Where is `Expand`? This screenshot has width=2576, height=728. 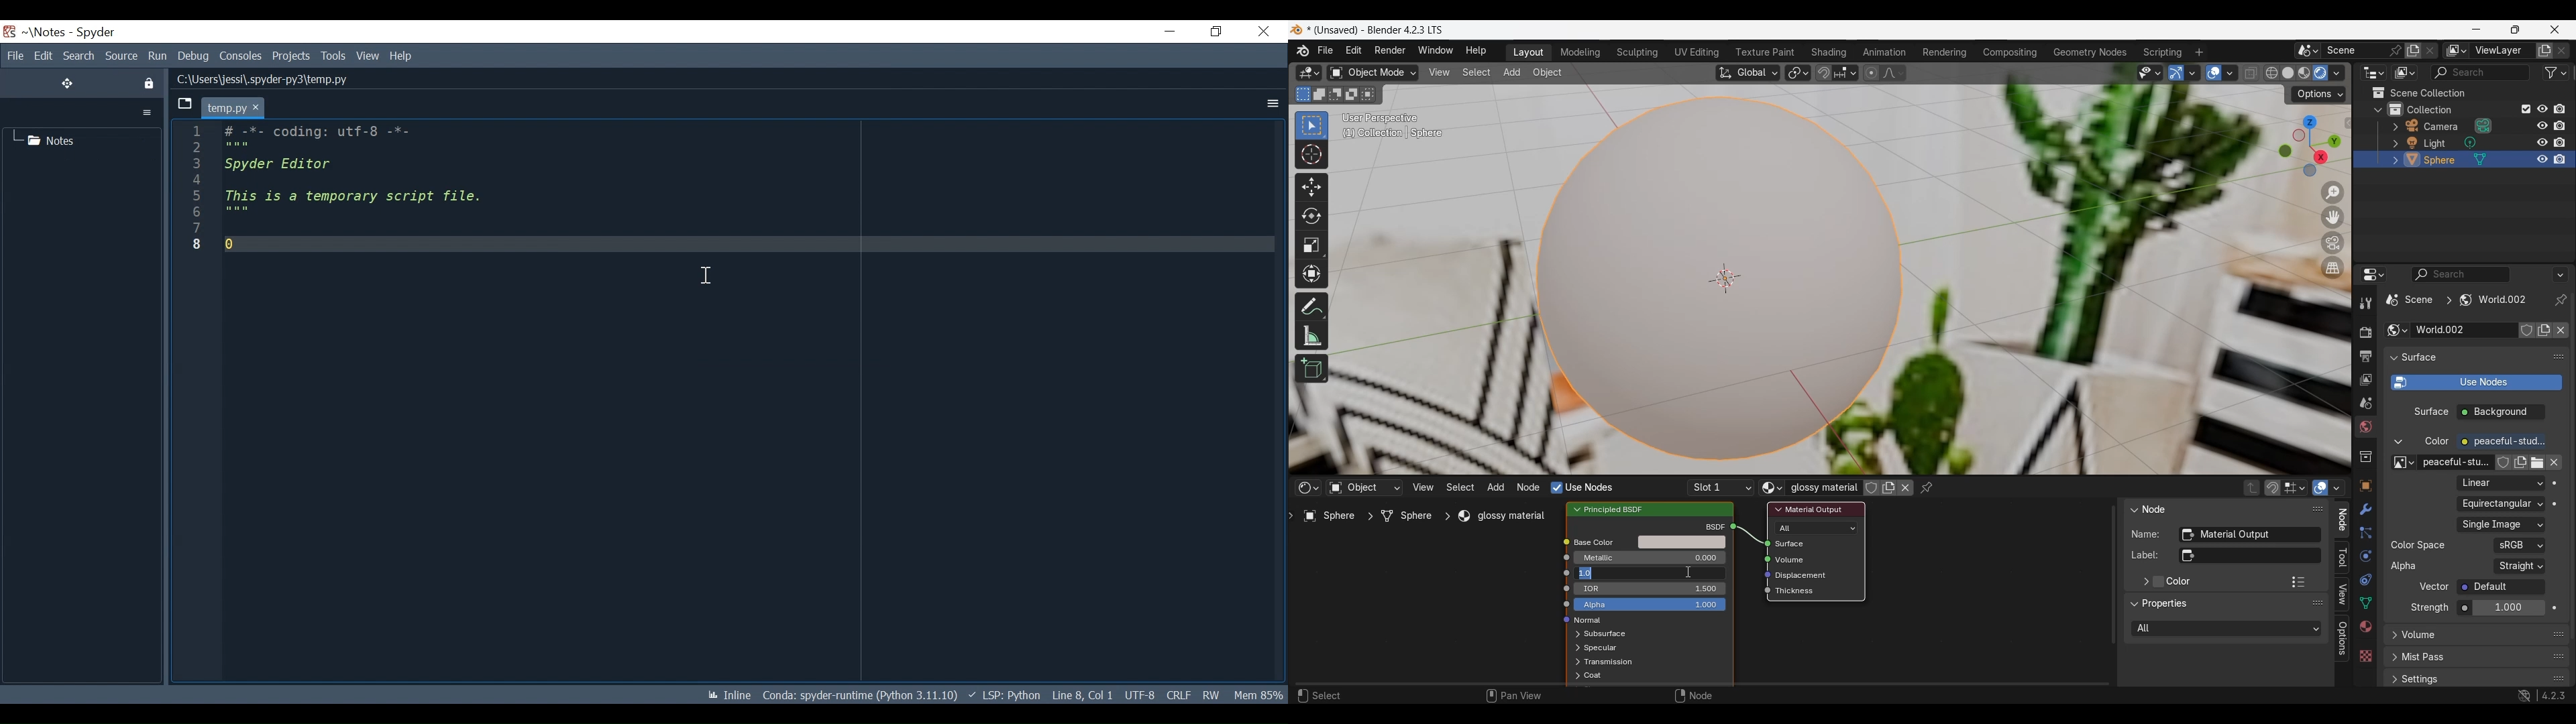 Expand is located at coordinates (2144, 581).